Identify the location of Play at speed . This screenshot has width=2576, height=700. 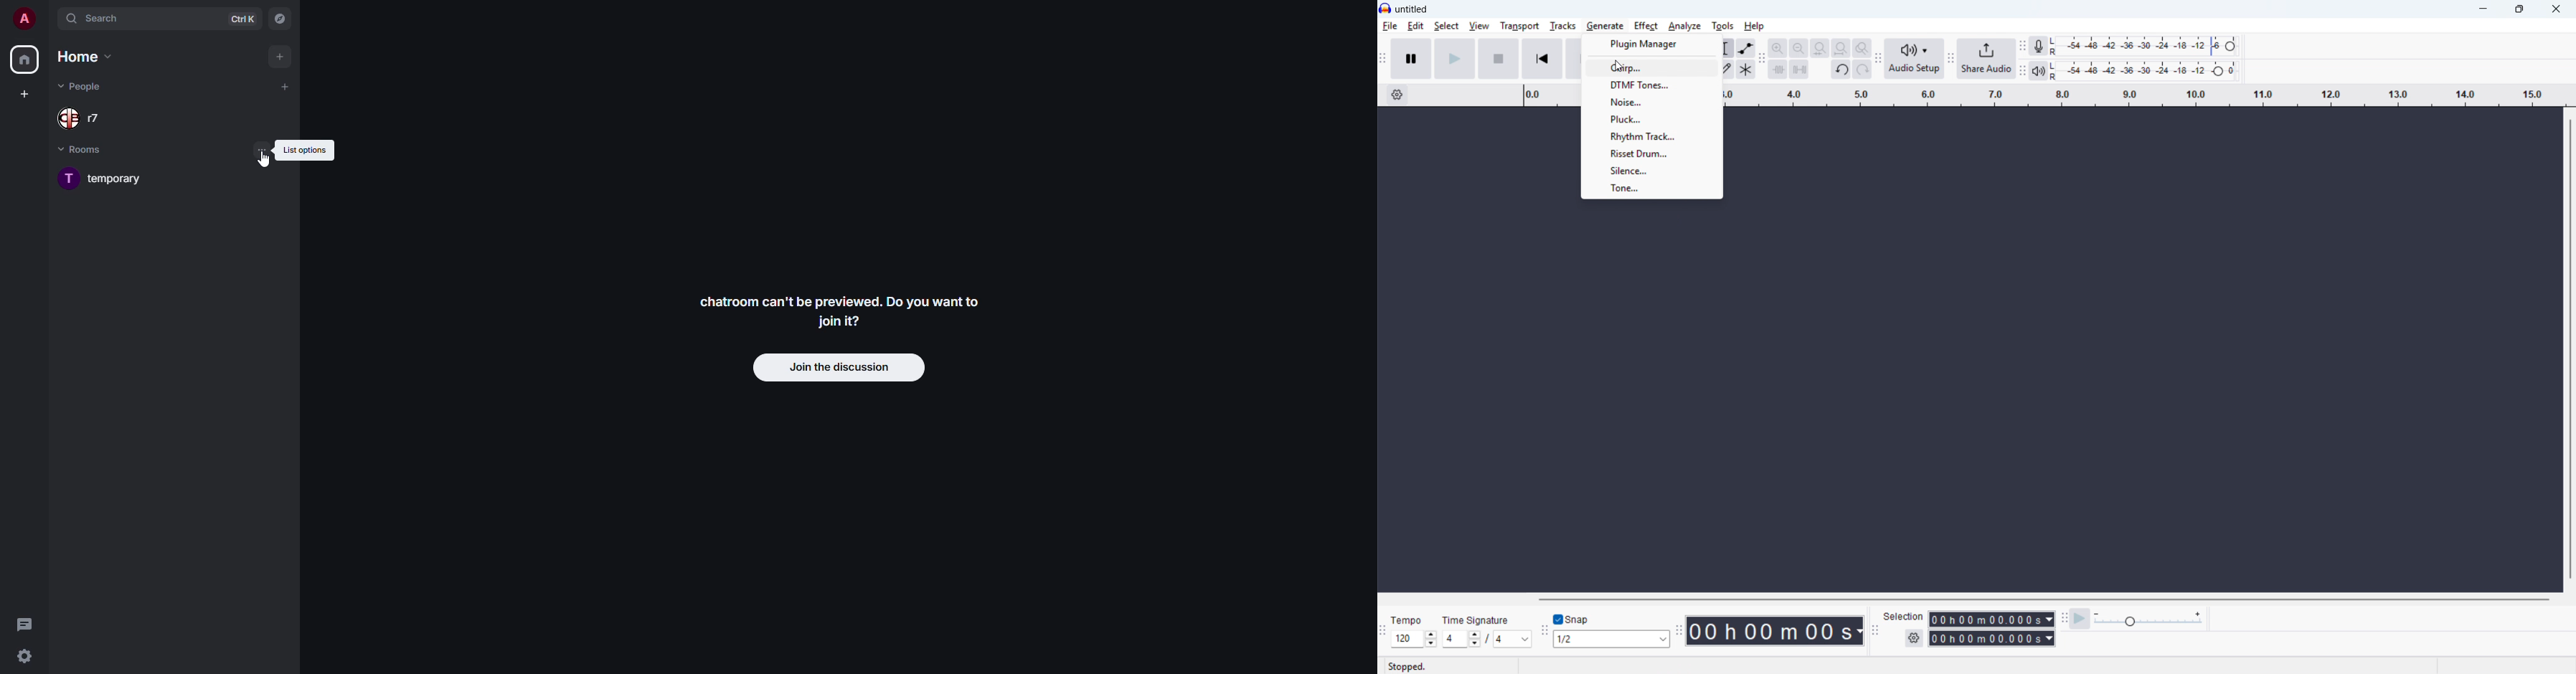
(2080, 618).